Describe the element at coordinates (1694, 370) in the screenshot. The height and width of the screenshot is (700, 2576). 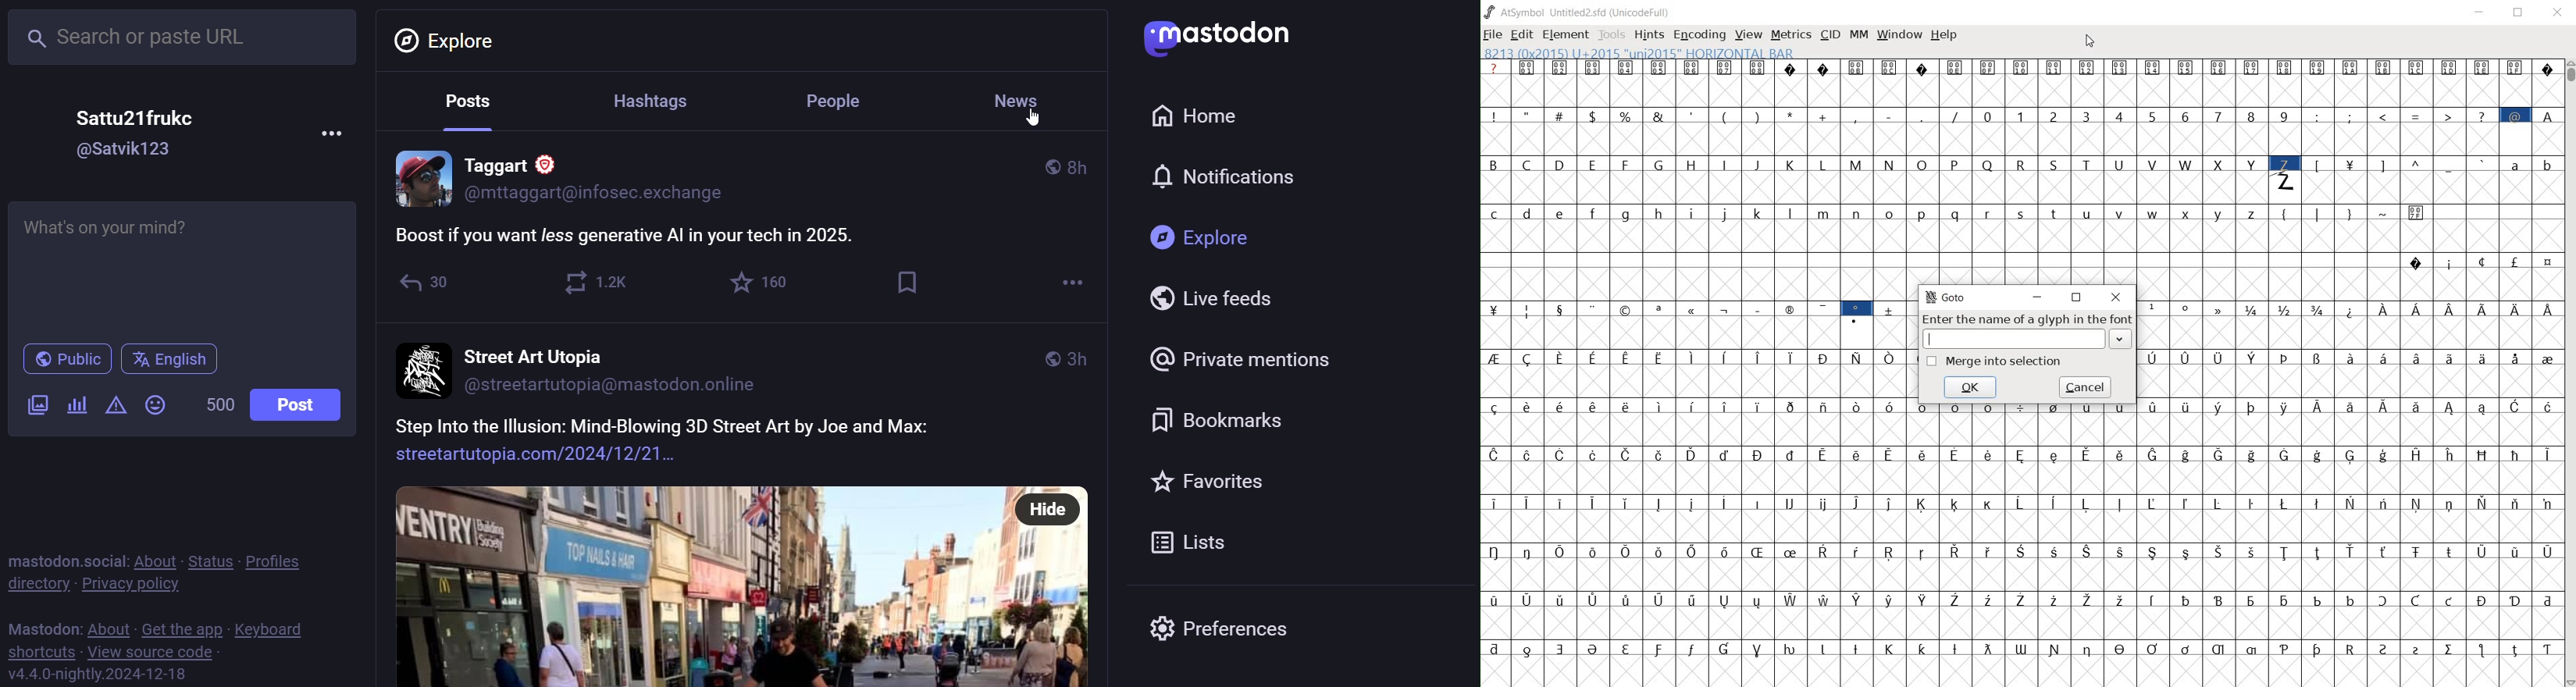
I see `GLYPHS` at that location.